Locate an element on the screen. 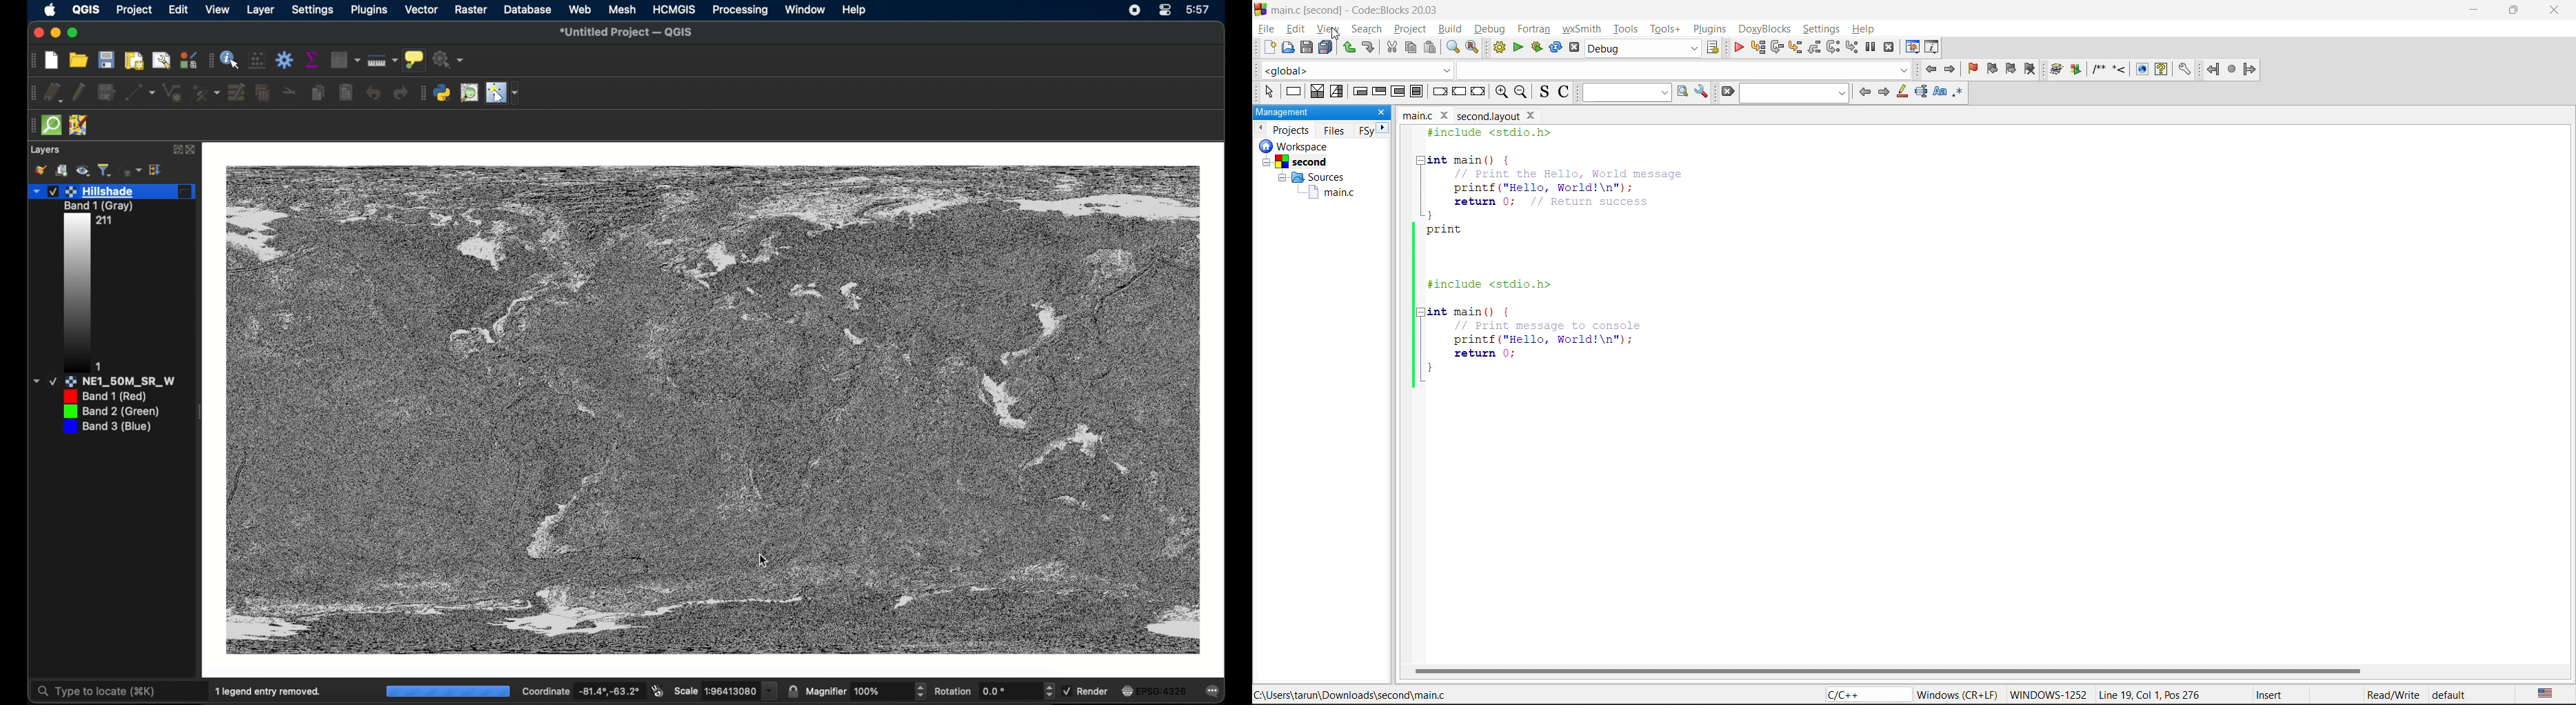 This screenshot has height=728, width=2576. next bookmark is located at coordinates (2012, 72).